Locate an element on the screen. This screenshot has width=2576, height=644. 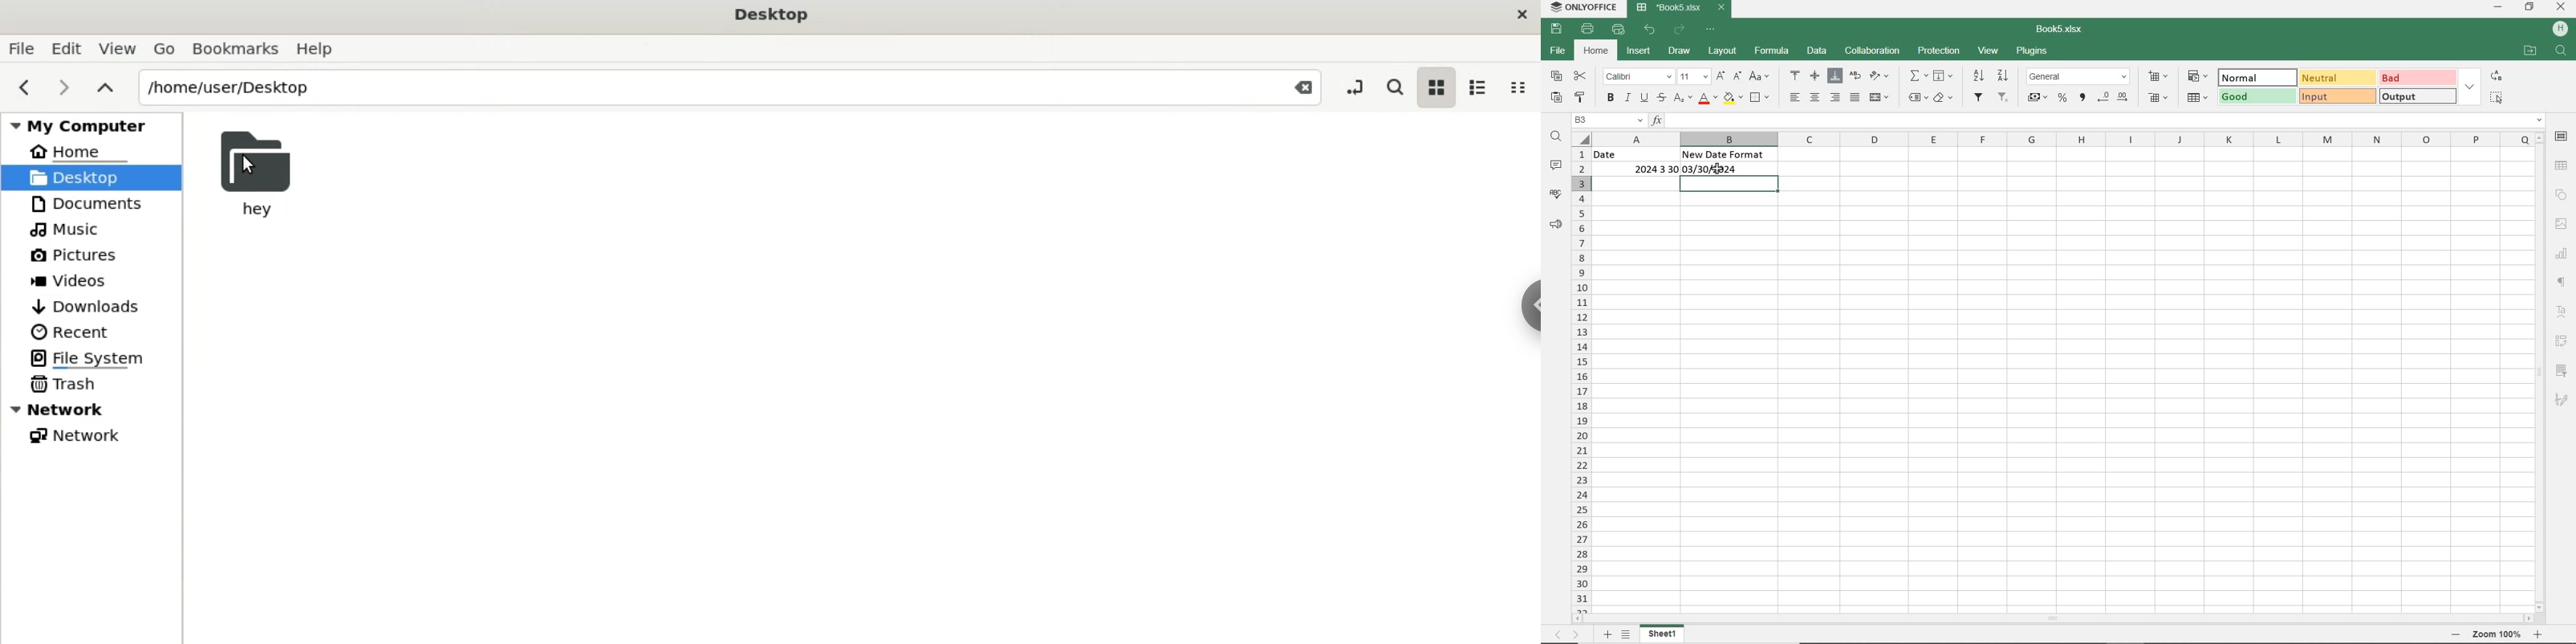
PIVOT TABLE is located at coordinates (2562, 340).